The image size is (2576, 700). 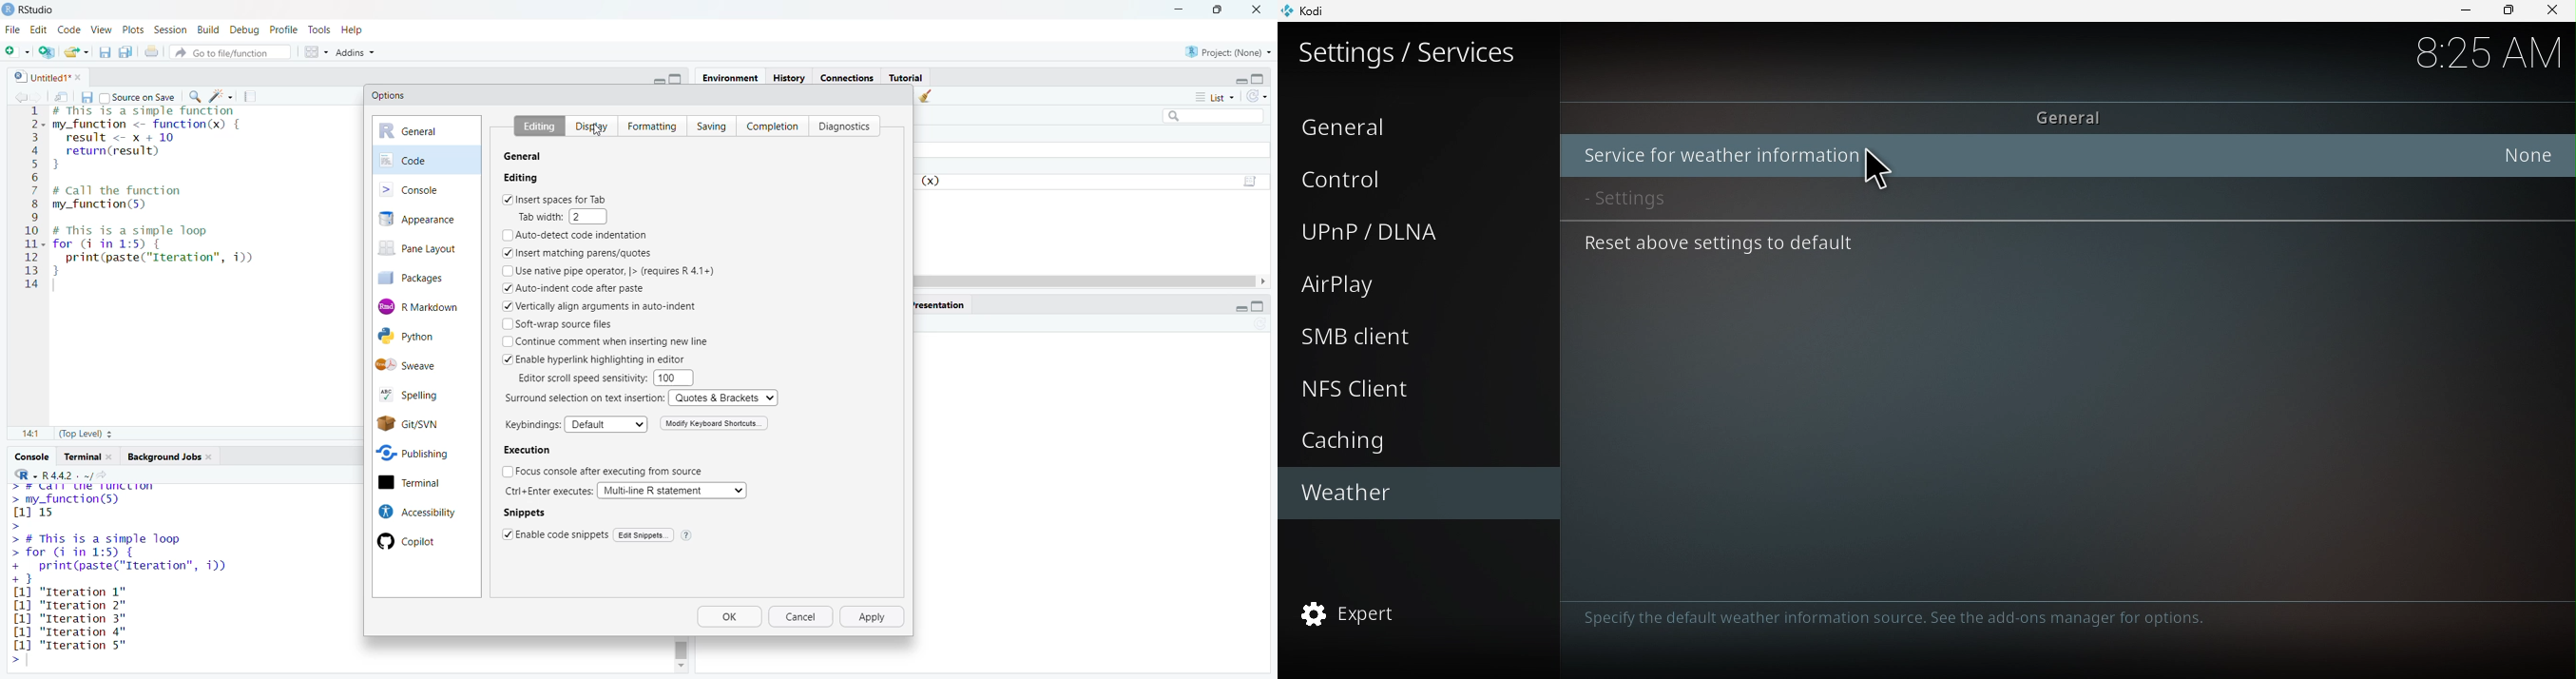 What do you see at coordinates (1412, 440) in the screenshot?
I see `Caching` at bounding box center [1412, 440].